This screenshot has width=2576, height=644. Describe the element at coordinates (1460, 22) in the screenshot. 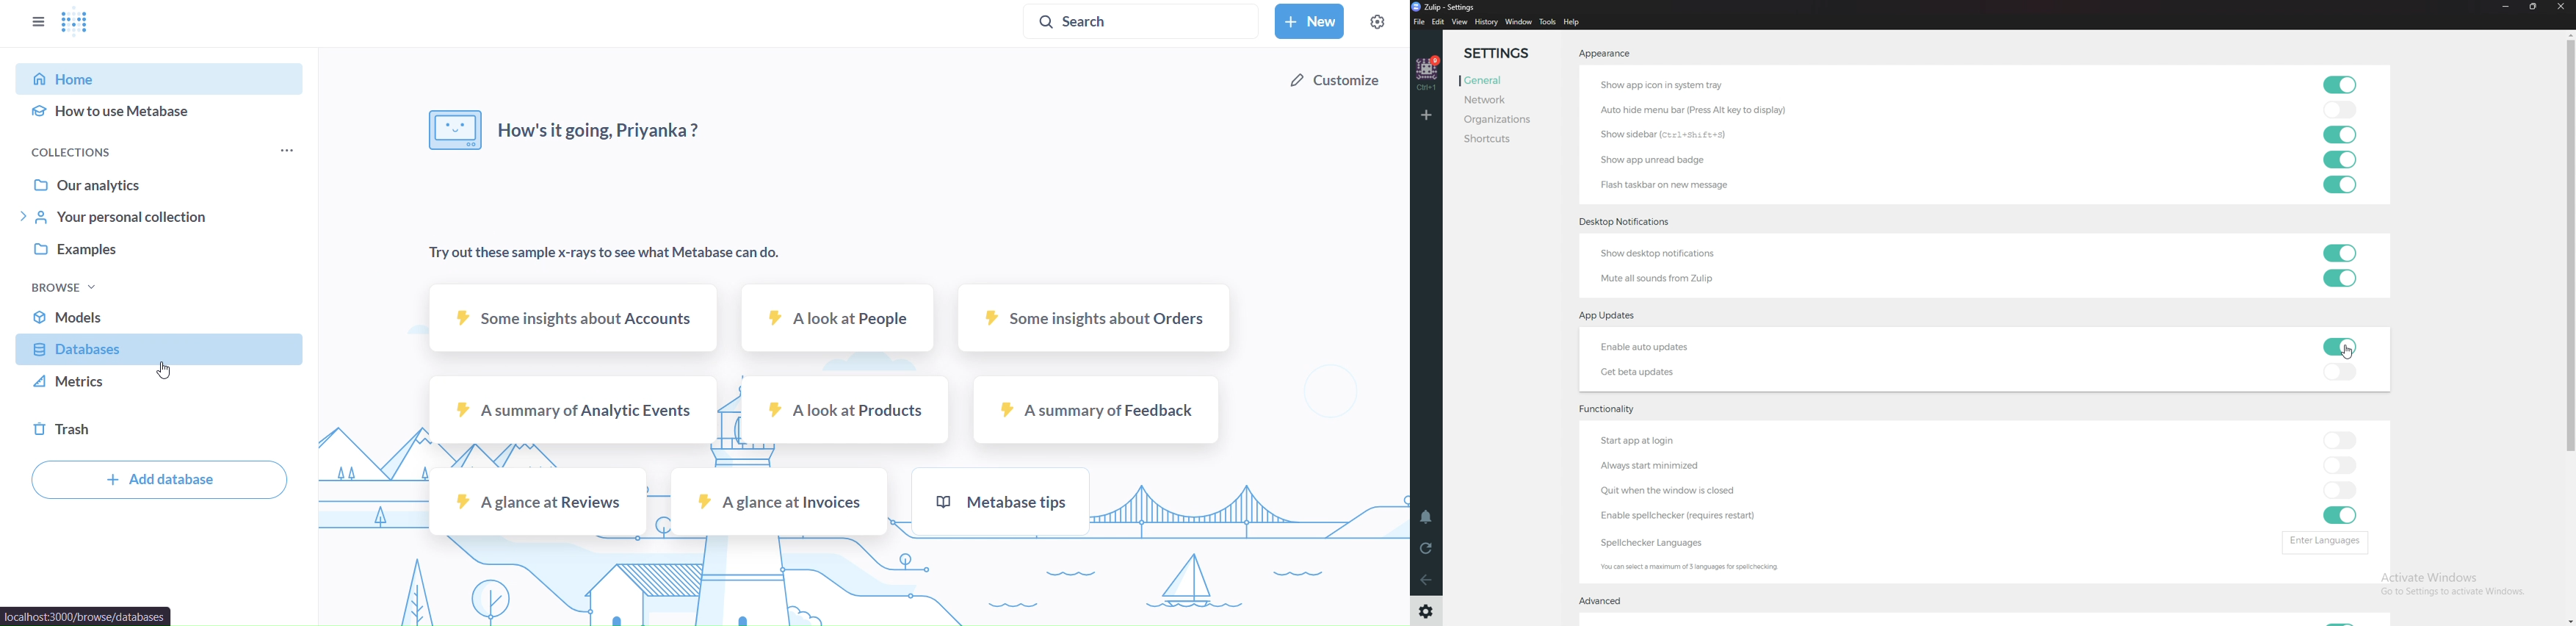

I see `View` at that location.